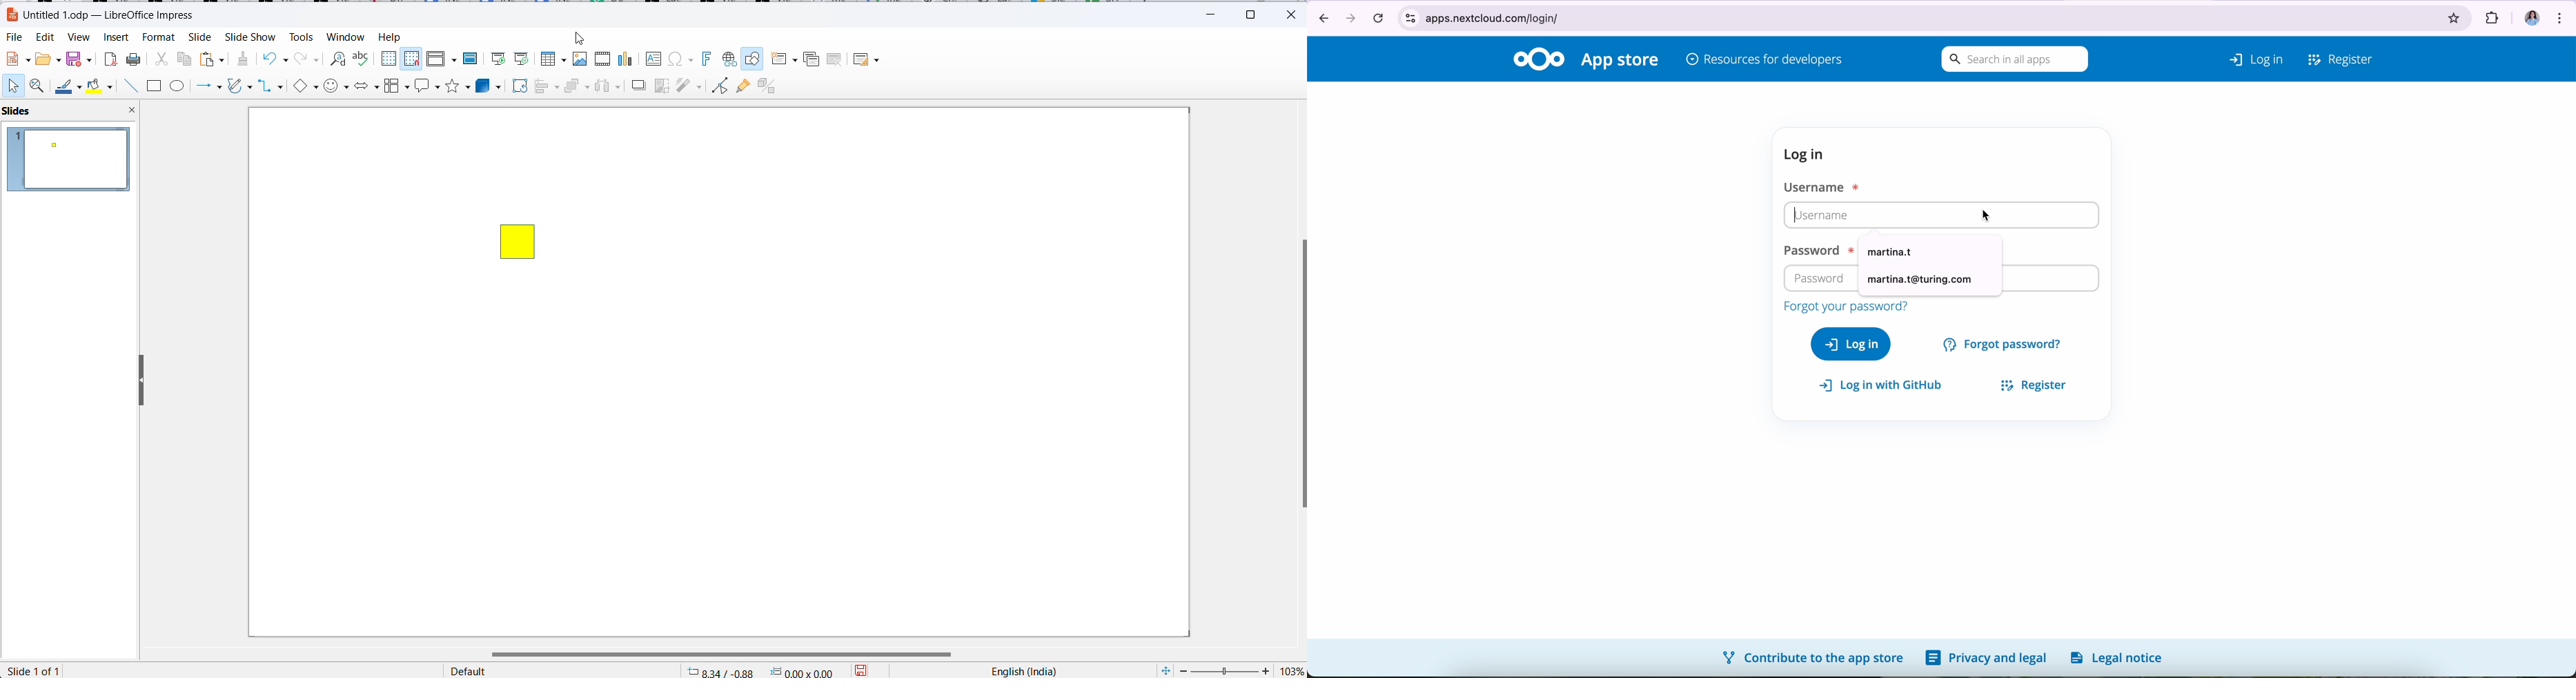 The width and height of the screenshot is (2576, 700). Describe the element at coordinates (39, 87) in the screenshot. I see `zoom and pan` at that location.